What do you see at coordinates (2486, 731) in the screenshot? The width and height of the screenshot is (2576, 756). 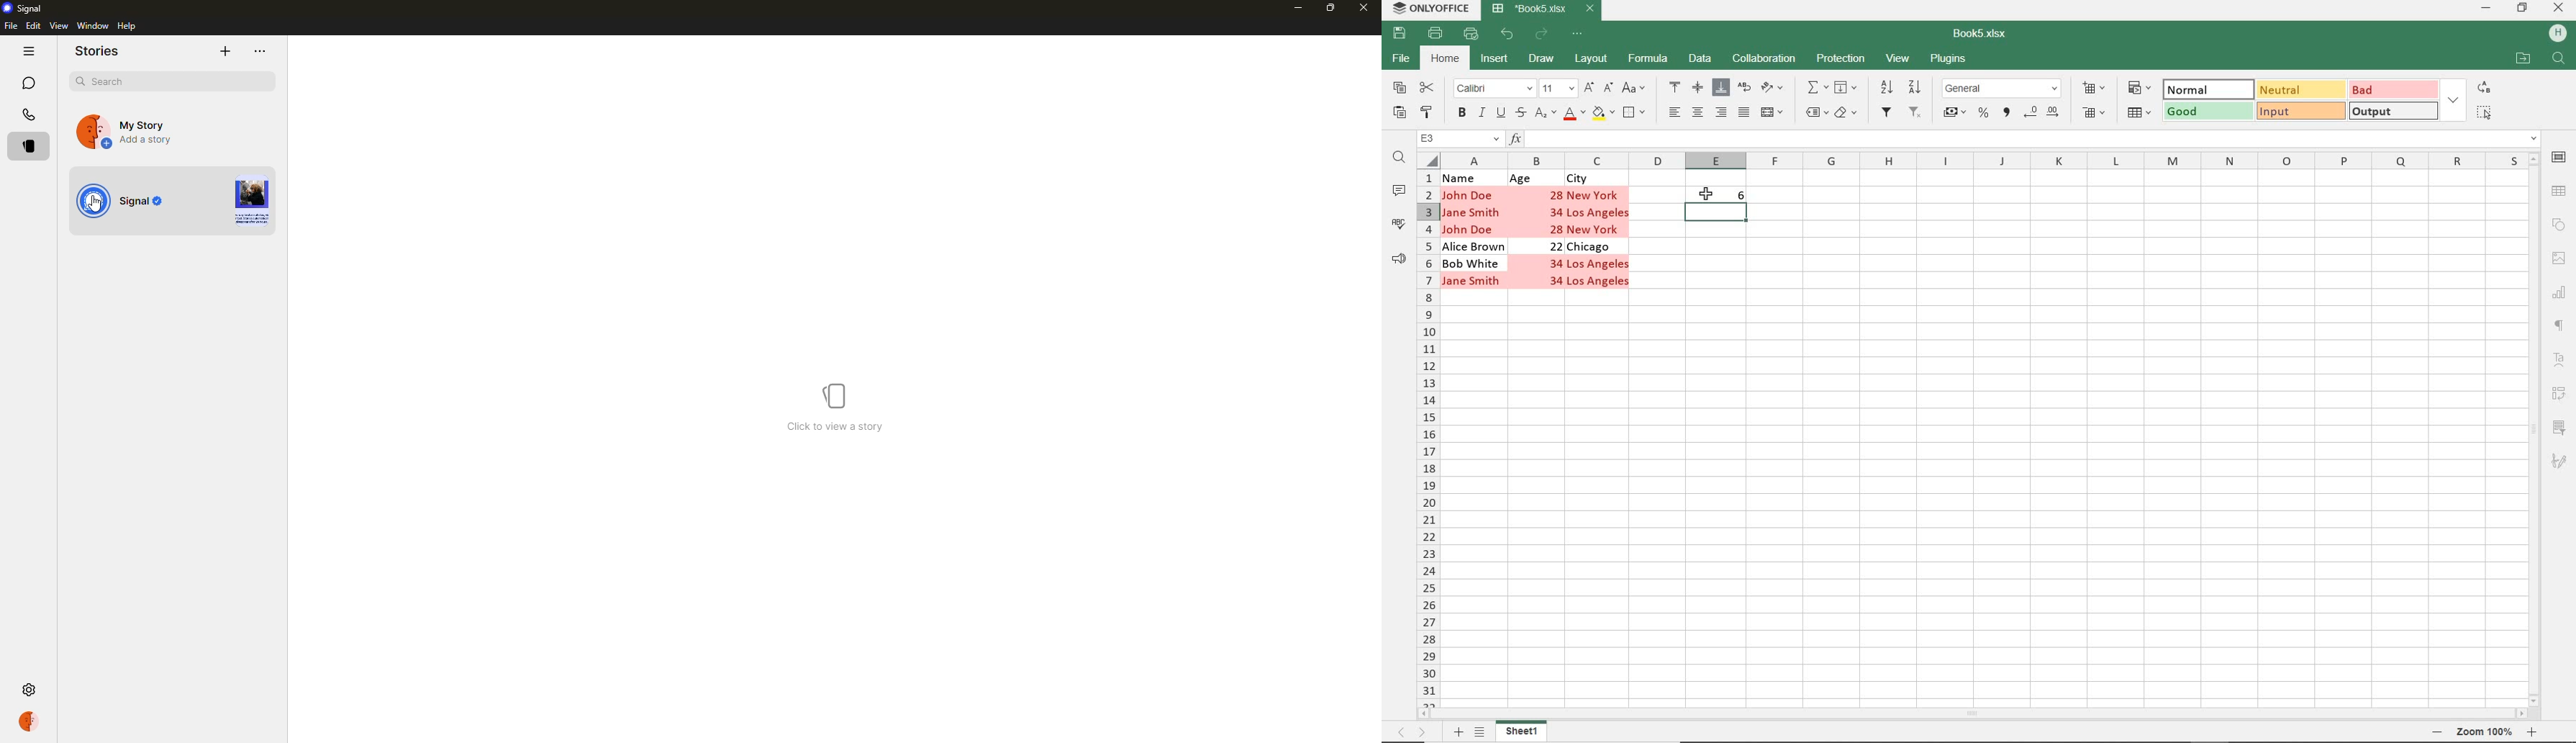 I see `Zoom out or zoom in` at bounding box center [2486, 731].